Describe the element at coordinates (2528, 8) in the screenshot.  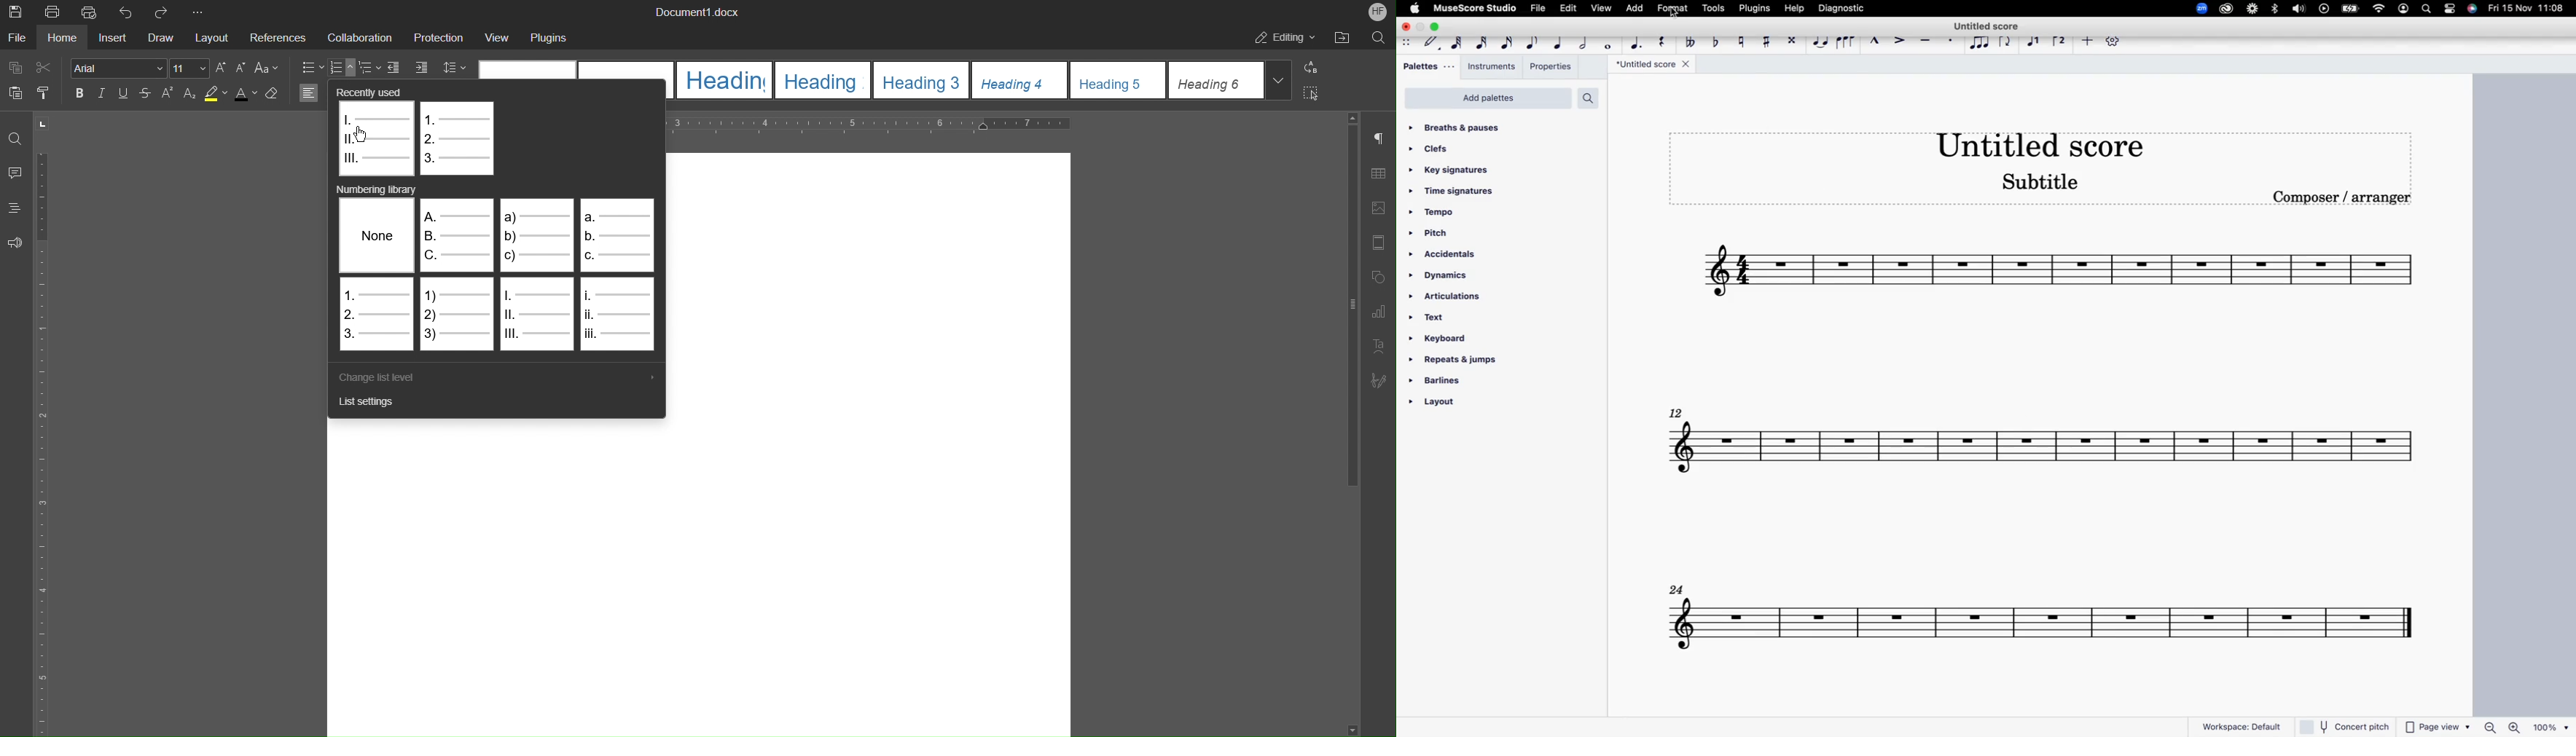
I see `date and time` at that location.